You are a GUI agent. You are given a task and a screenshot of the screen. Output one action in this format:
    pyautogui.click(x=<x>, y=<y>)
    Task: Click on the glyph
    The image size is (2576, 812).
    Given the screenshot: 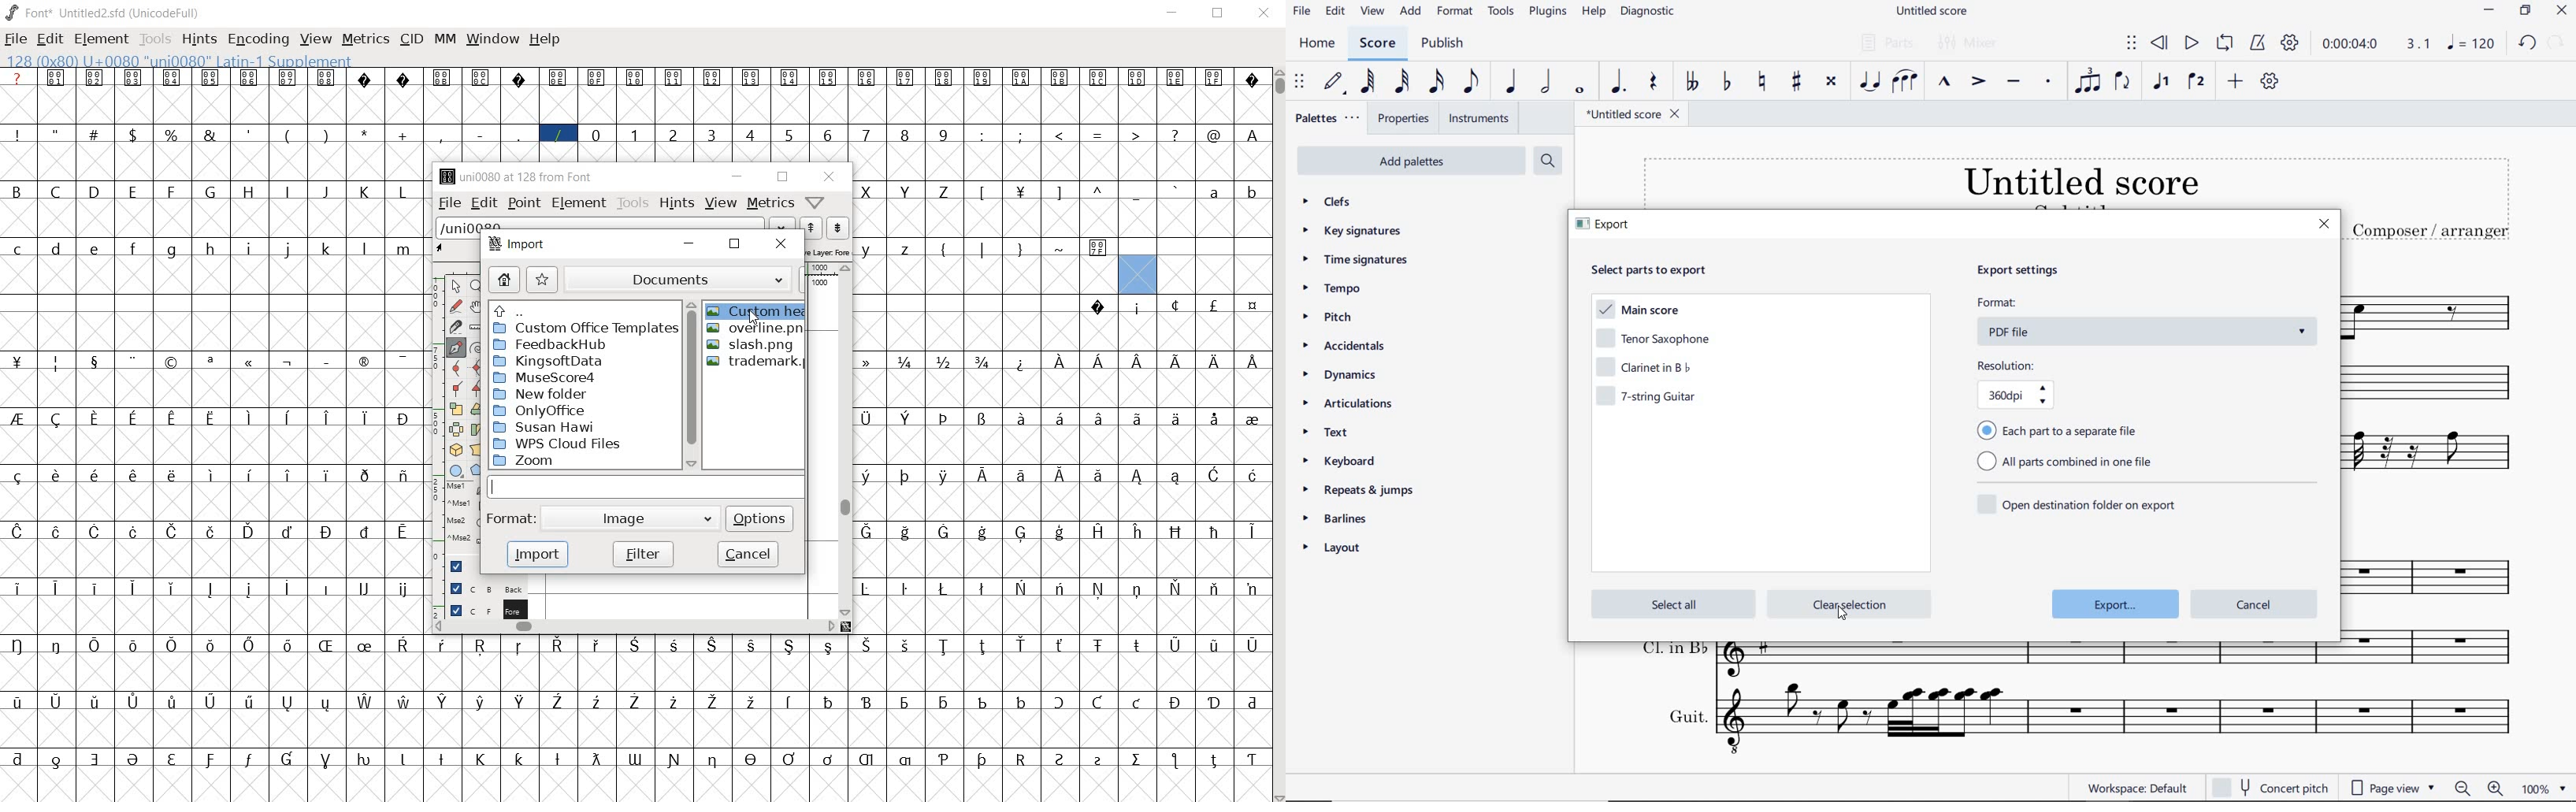 What is the action you would take?
    pyautogui.click(x=904, y=704)
    